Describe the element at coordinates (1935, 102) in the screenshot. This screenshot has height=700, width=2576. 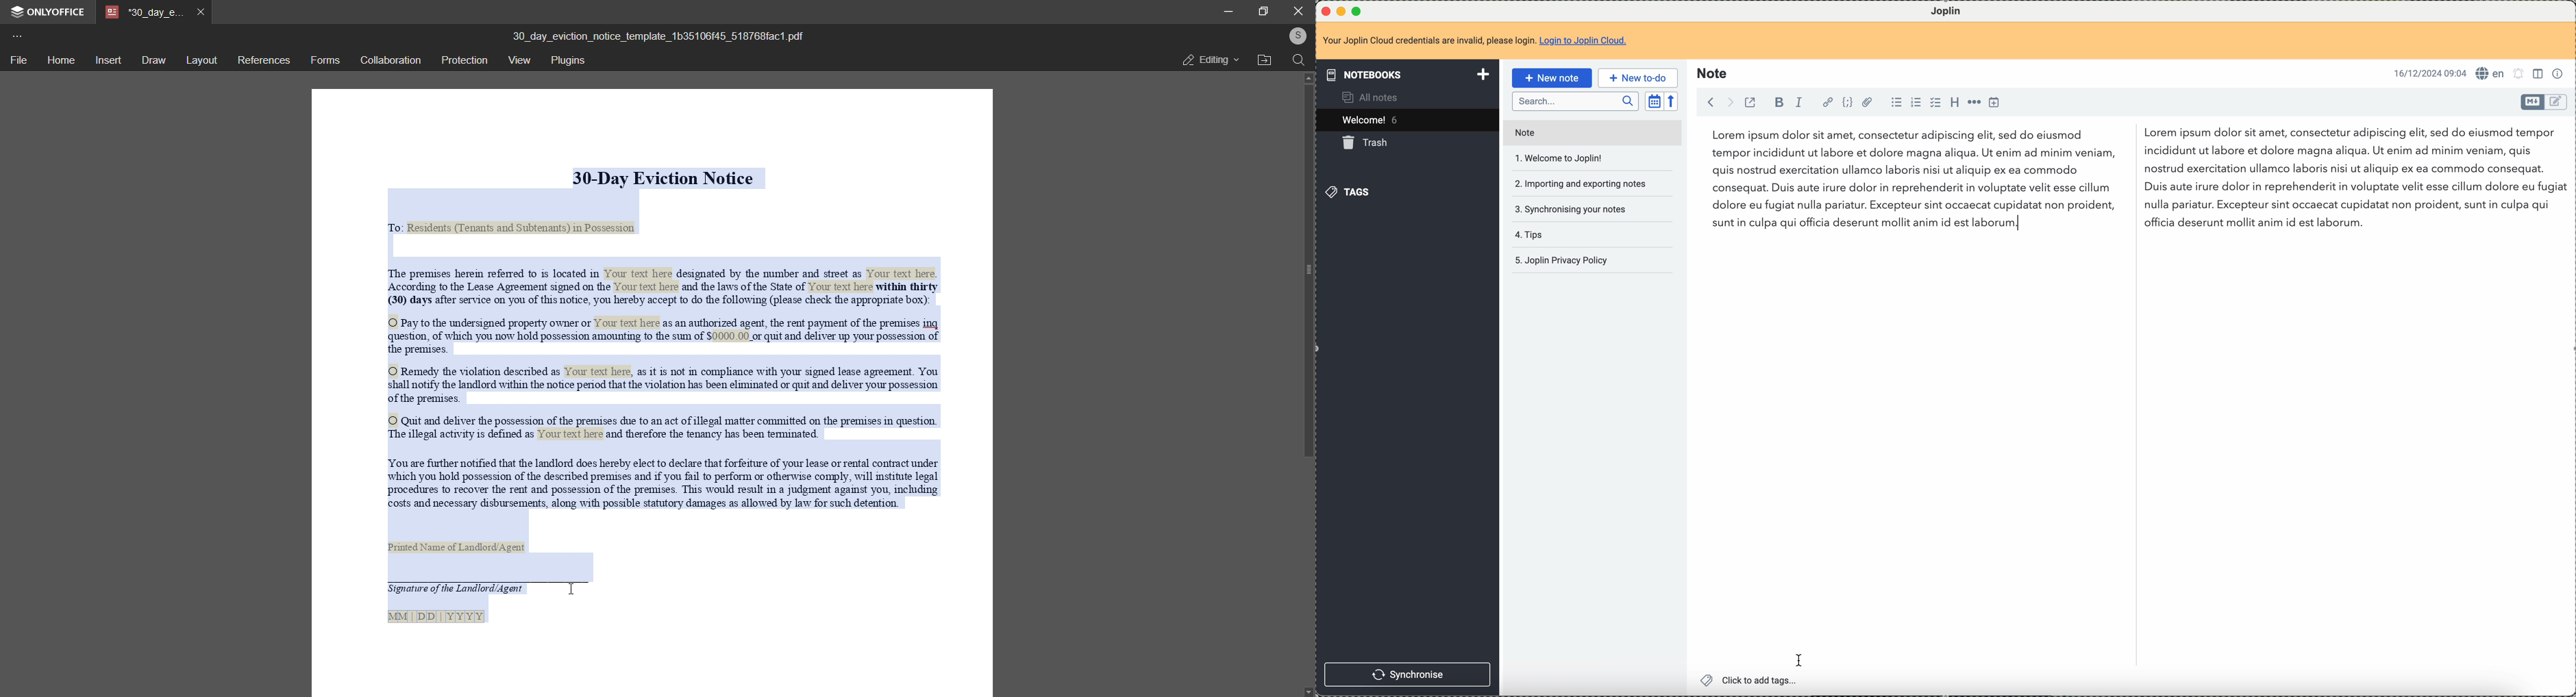
I see `checkbox` at that location.